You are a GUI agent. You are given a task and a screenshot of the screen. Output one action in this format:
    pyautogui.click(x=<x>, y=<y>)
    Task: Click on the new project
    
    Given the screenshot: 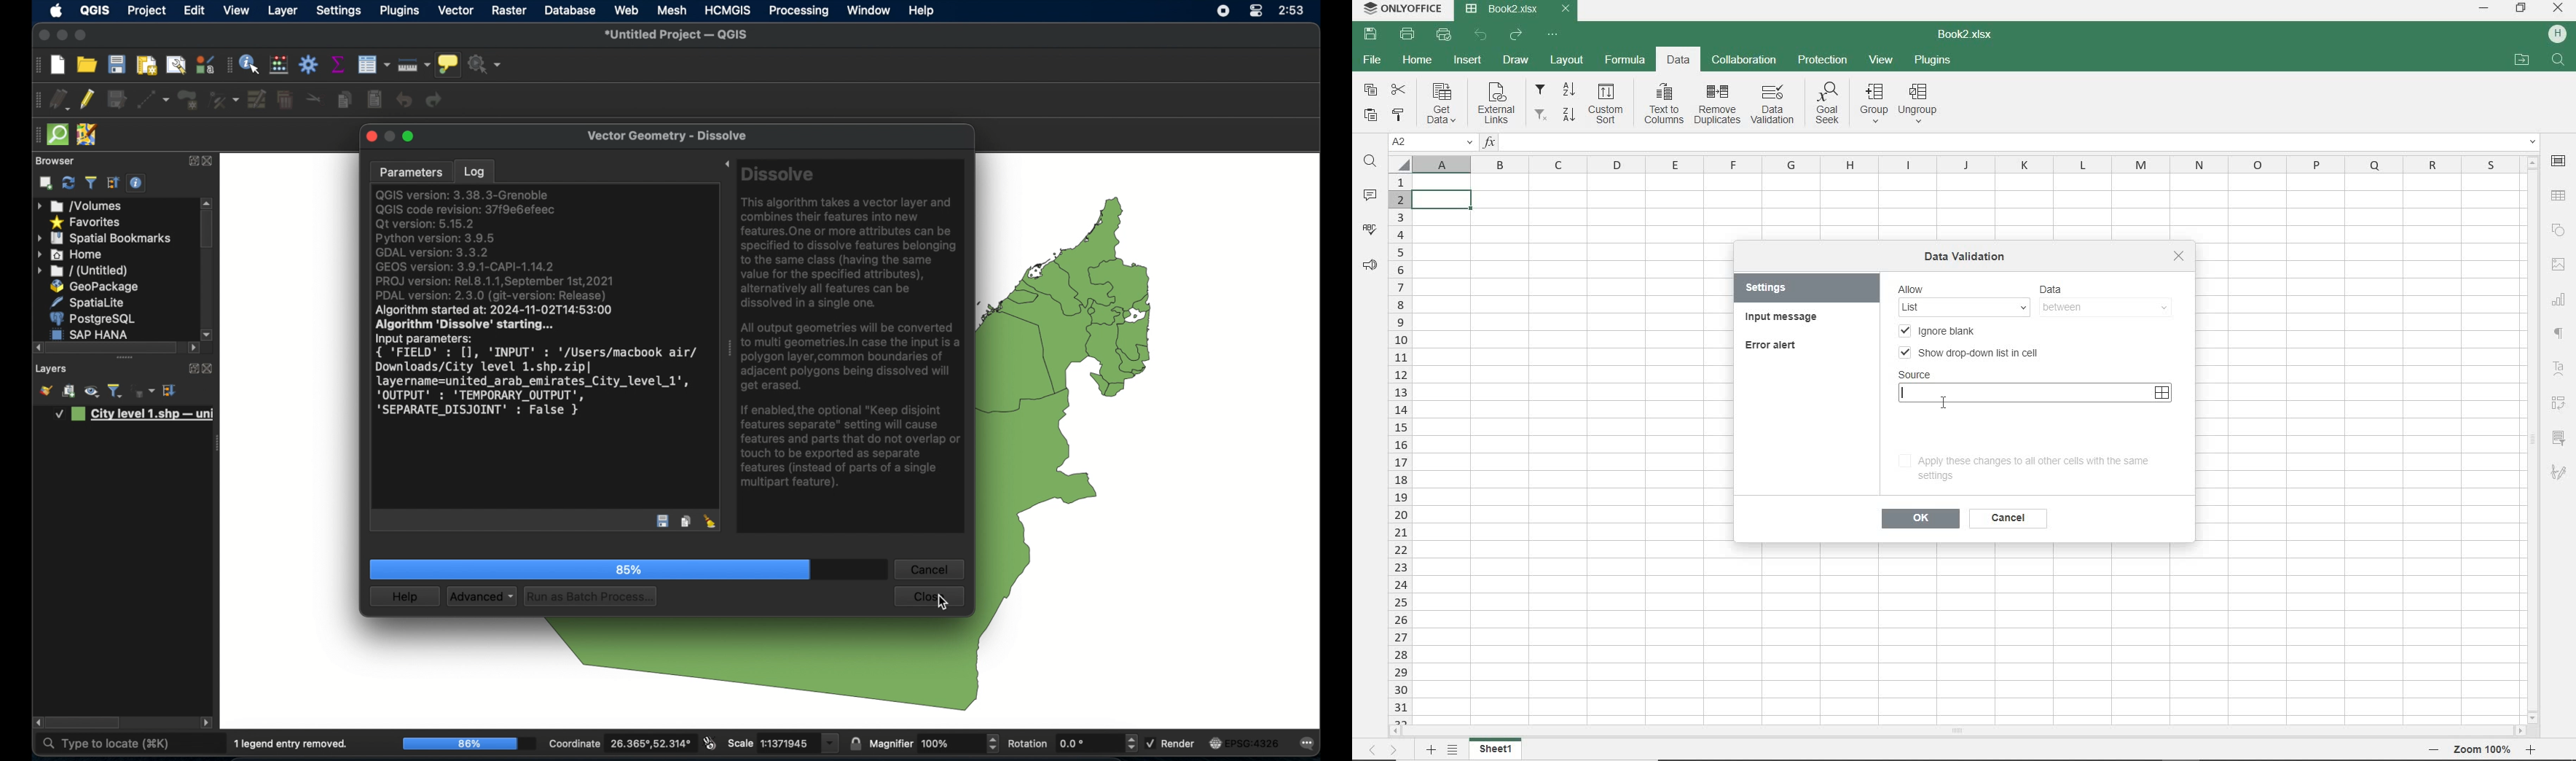 What is the action you would take?
    pyautogui.click(x=58, y=66)
    